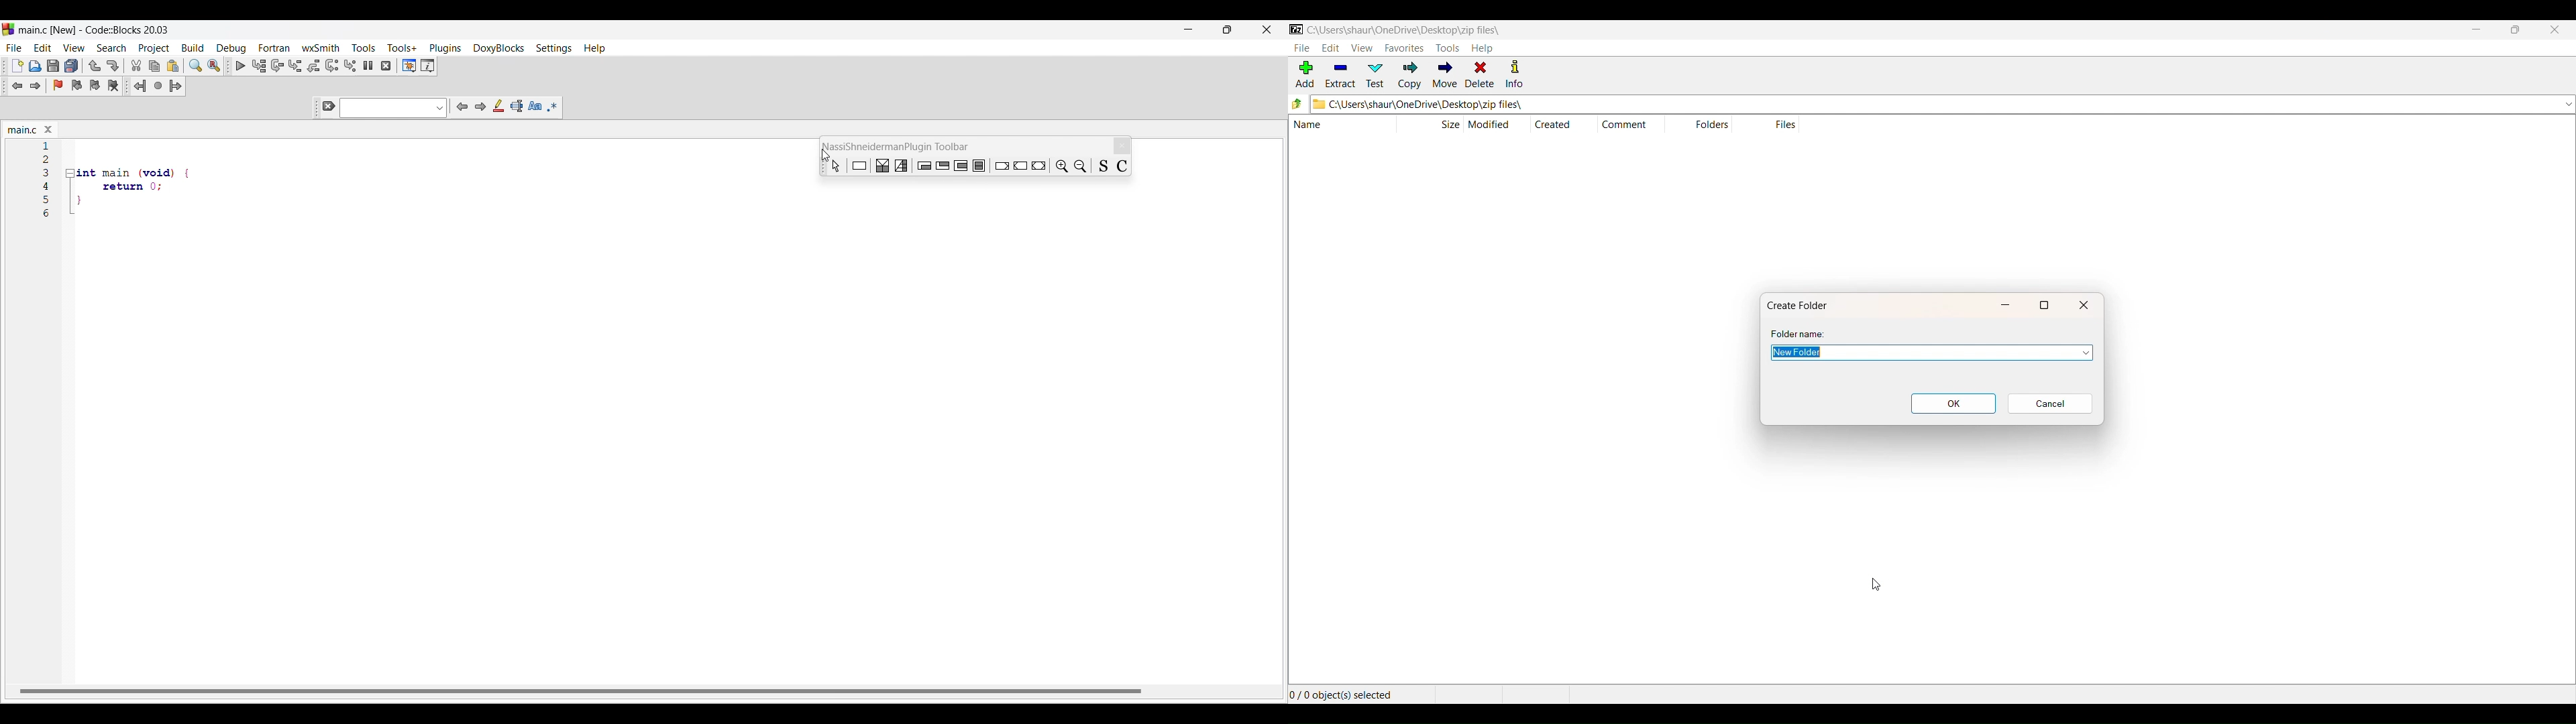 This screenshot has height=728, width=2576. I want to click on CLOSE, so click(2554, 31).